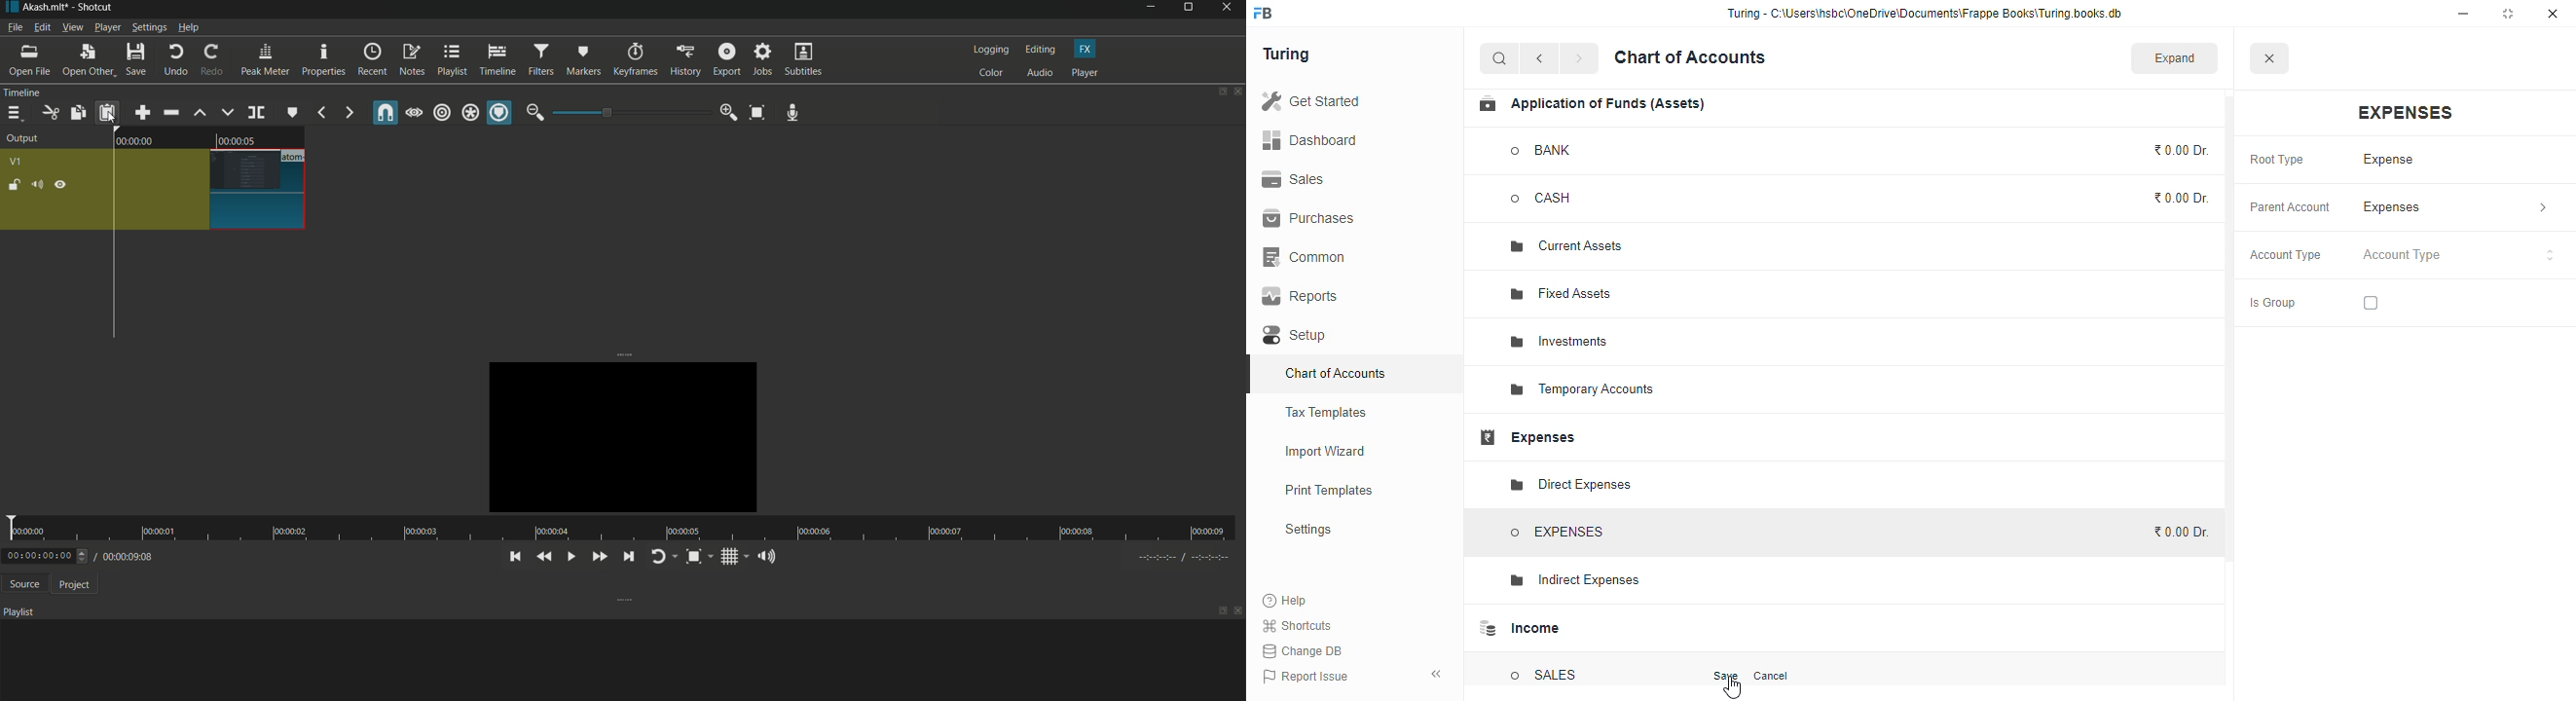  Describe the element at coordinates (36, 184) in the screenshot. I see `mute` at that location.